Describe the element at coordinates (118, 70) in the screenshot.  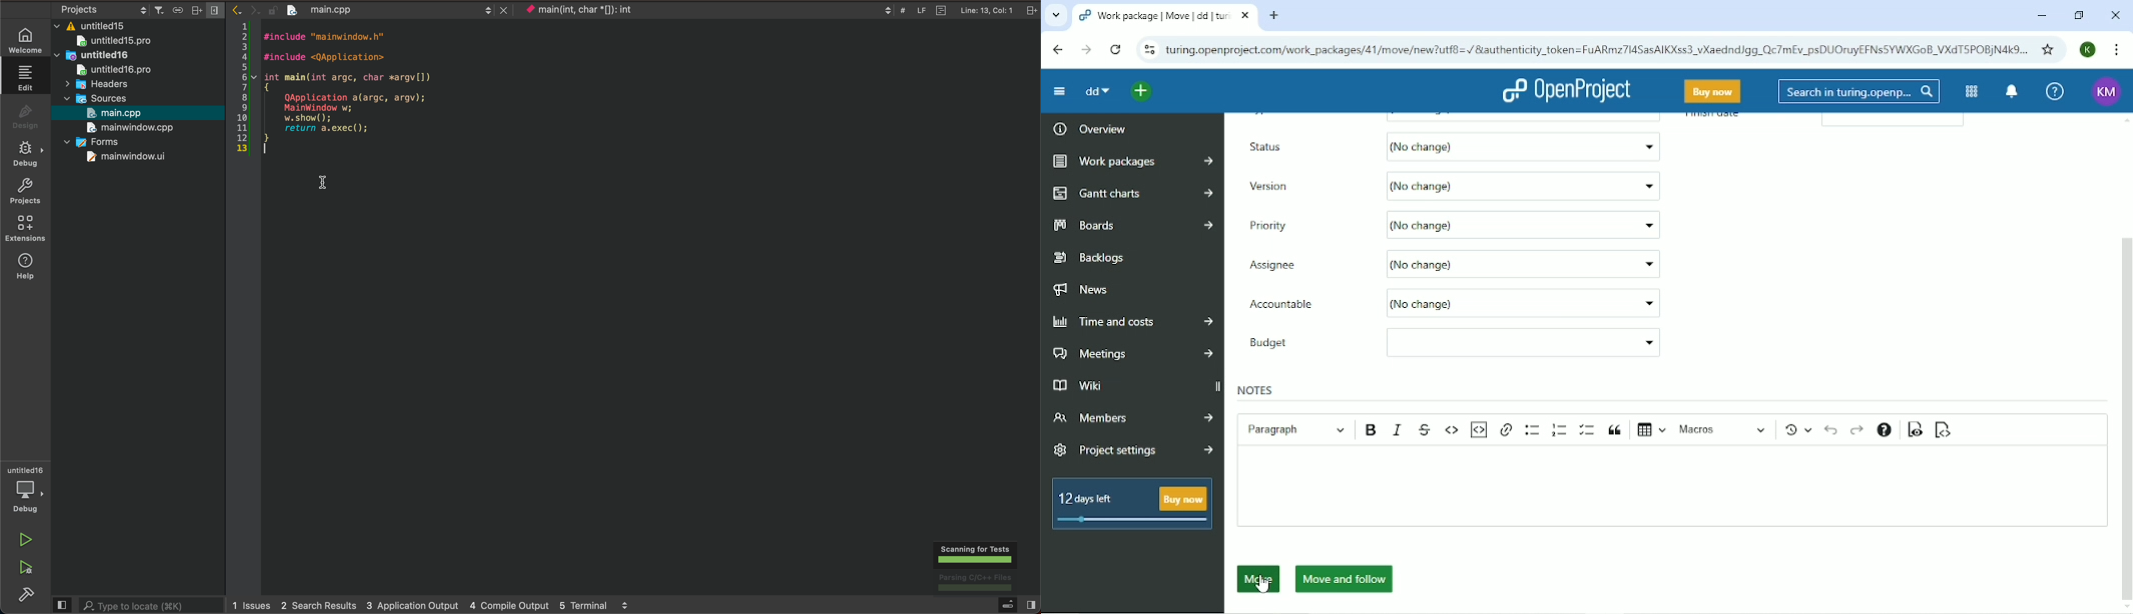
I see `untitledpro` at that location.